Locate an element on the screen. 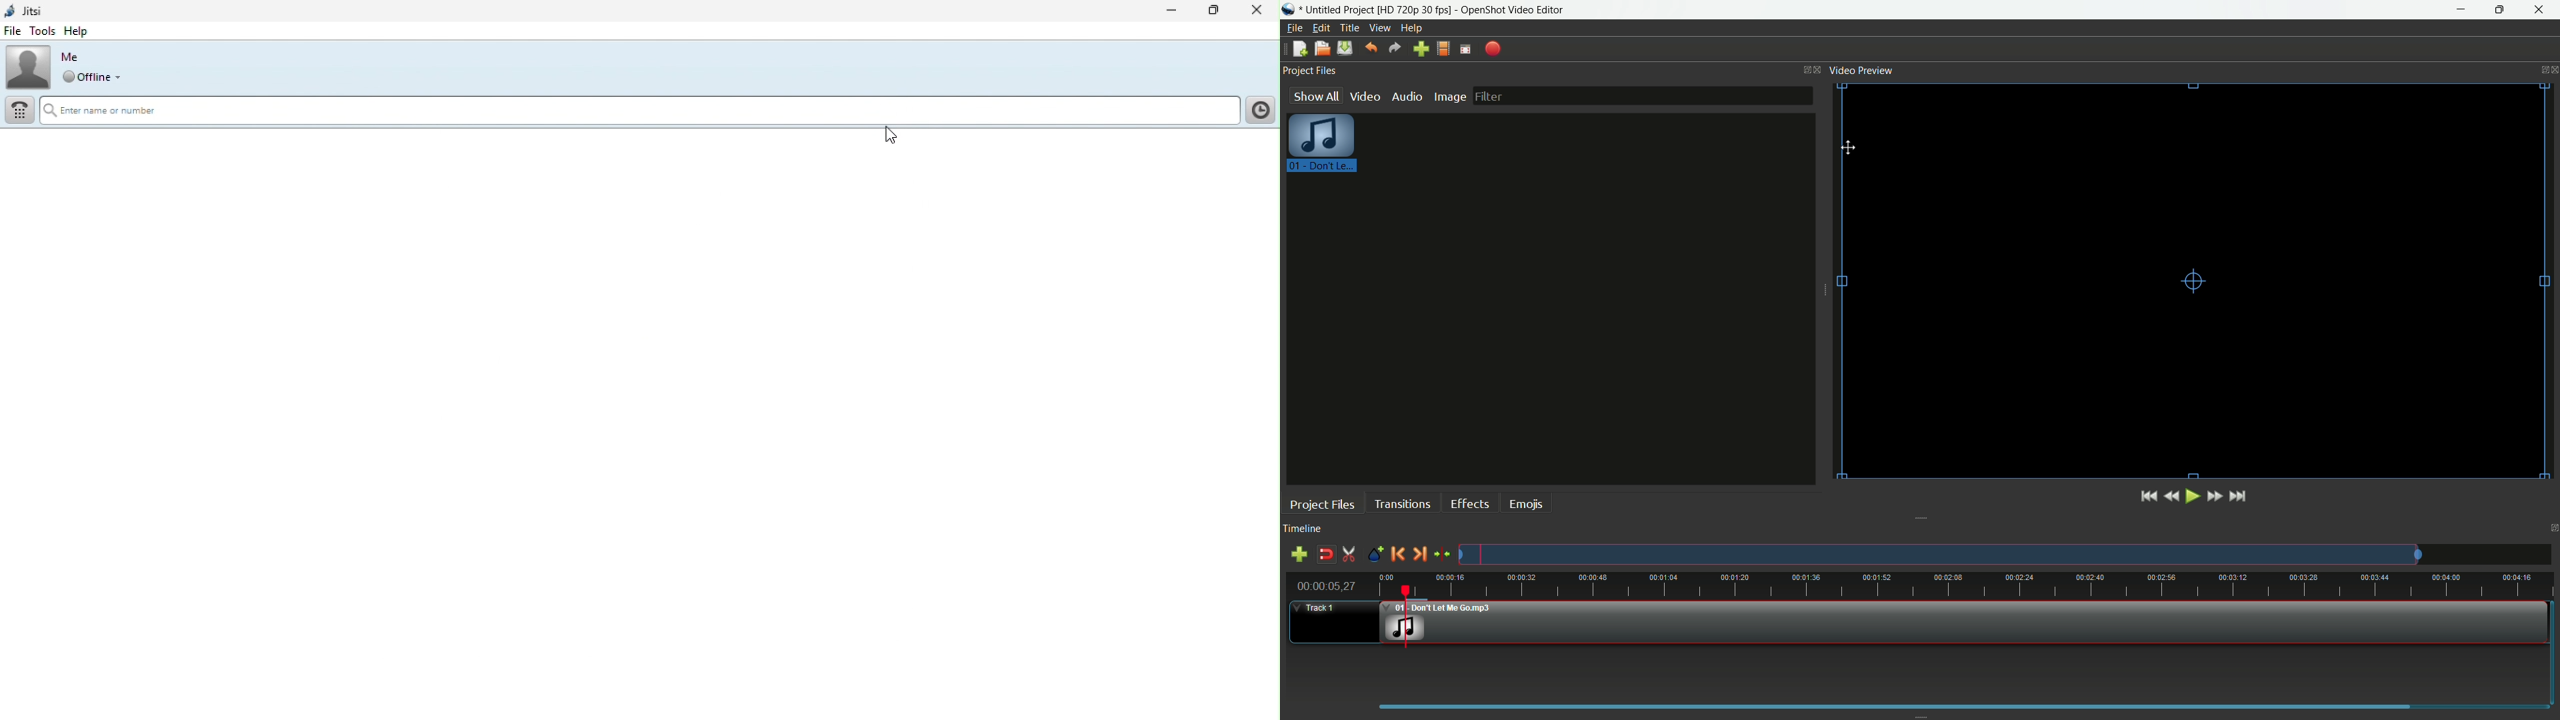 The height and width of the screenshot is (728, 2576). video preview is located at coordinates (2183, 283).